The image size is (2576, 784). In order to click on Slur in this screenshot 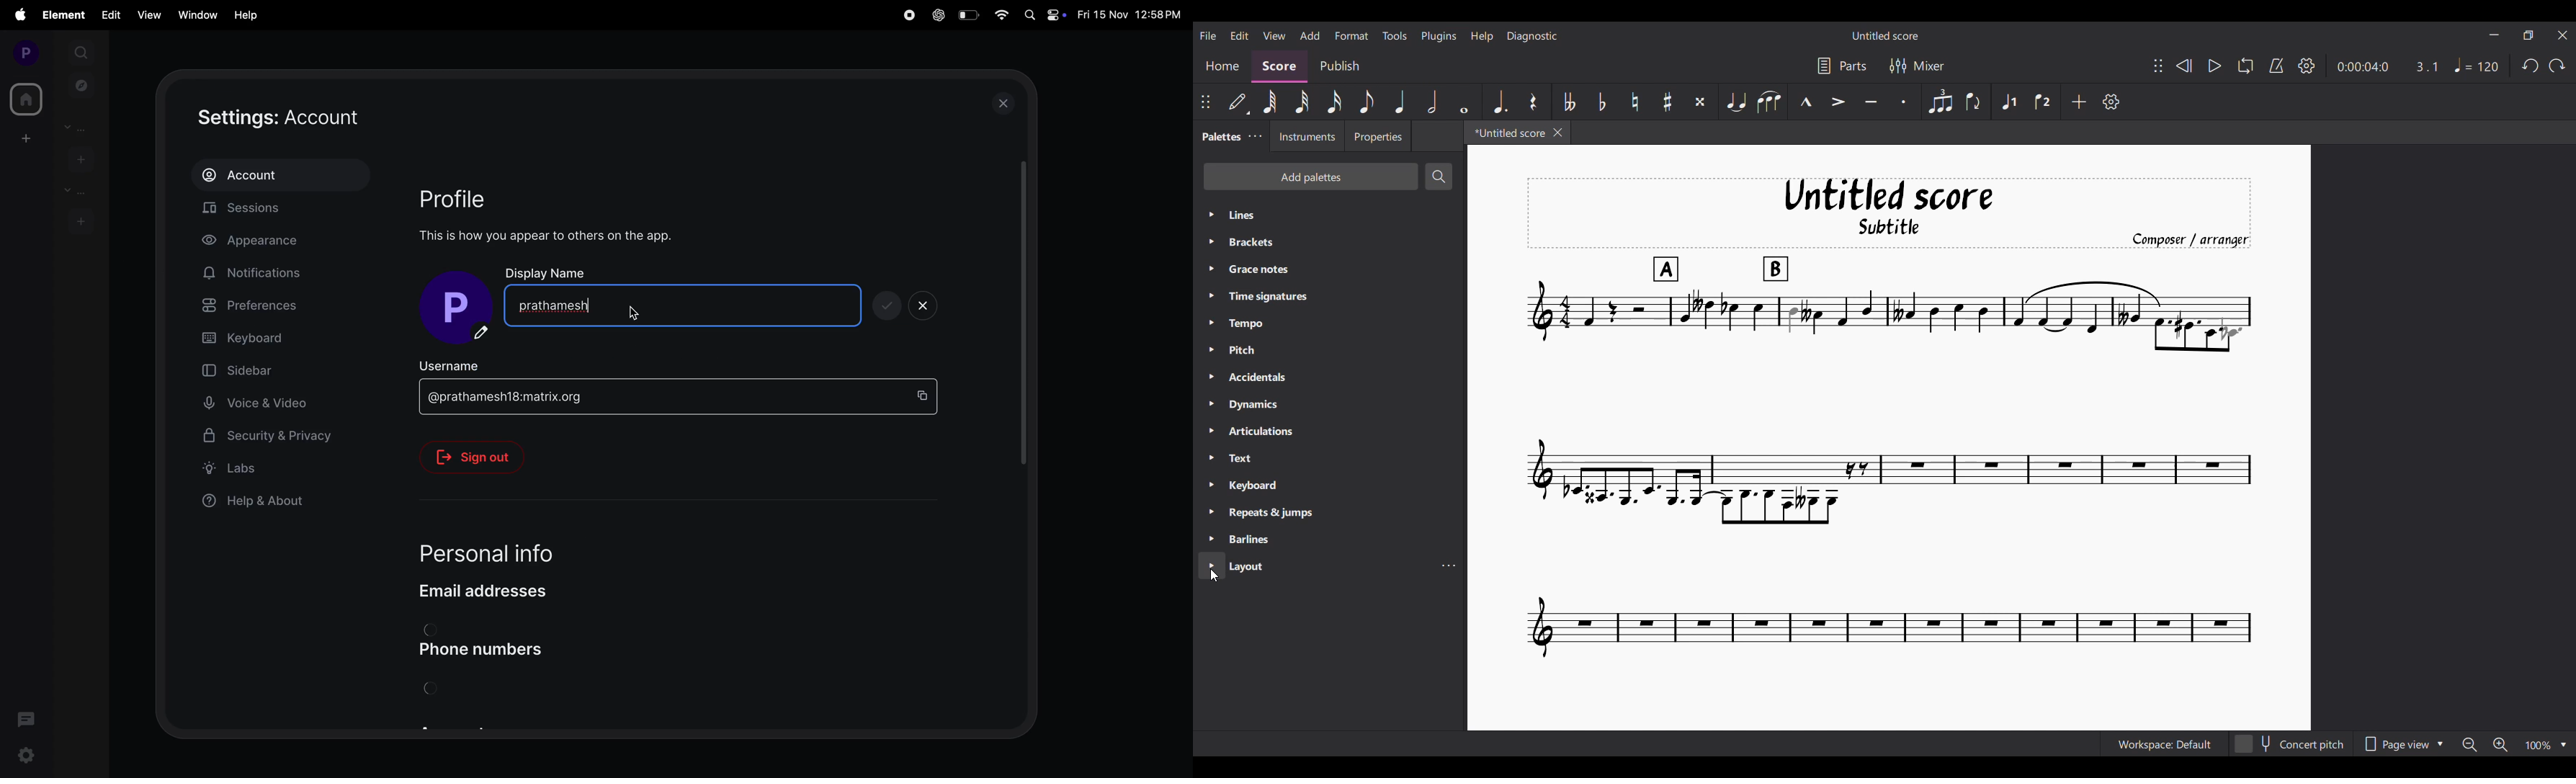, I will do `click(1769, 102)`.